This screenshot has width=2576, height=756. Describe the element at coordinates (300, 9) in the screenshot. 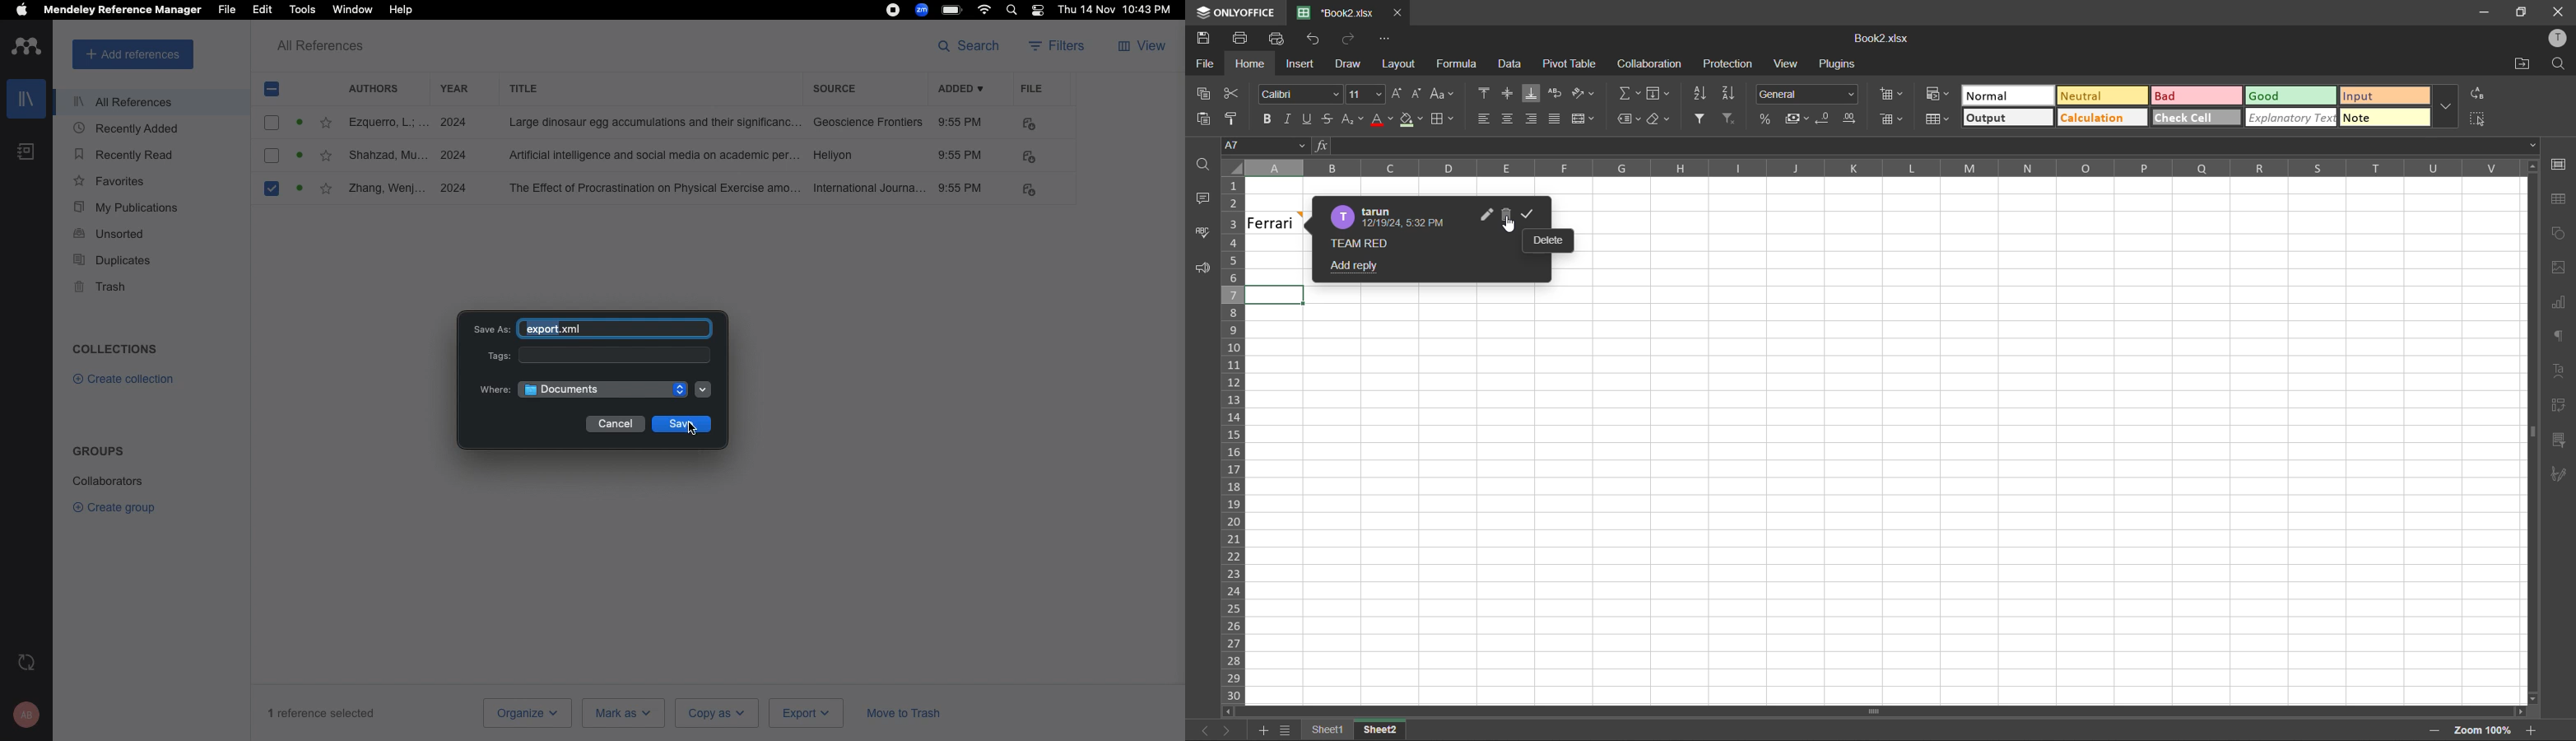

I see `Tools` at that location.